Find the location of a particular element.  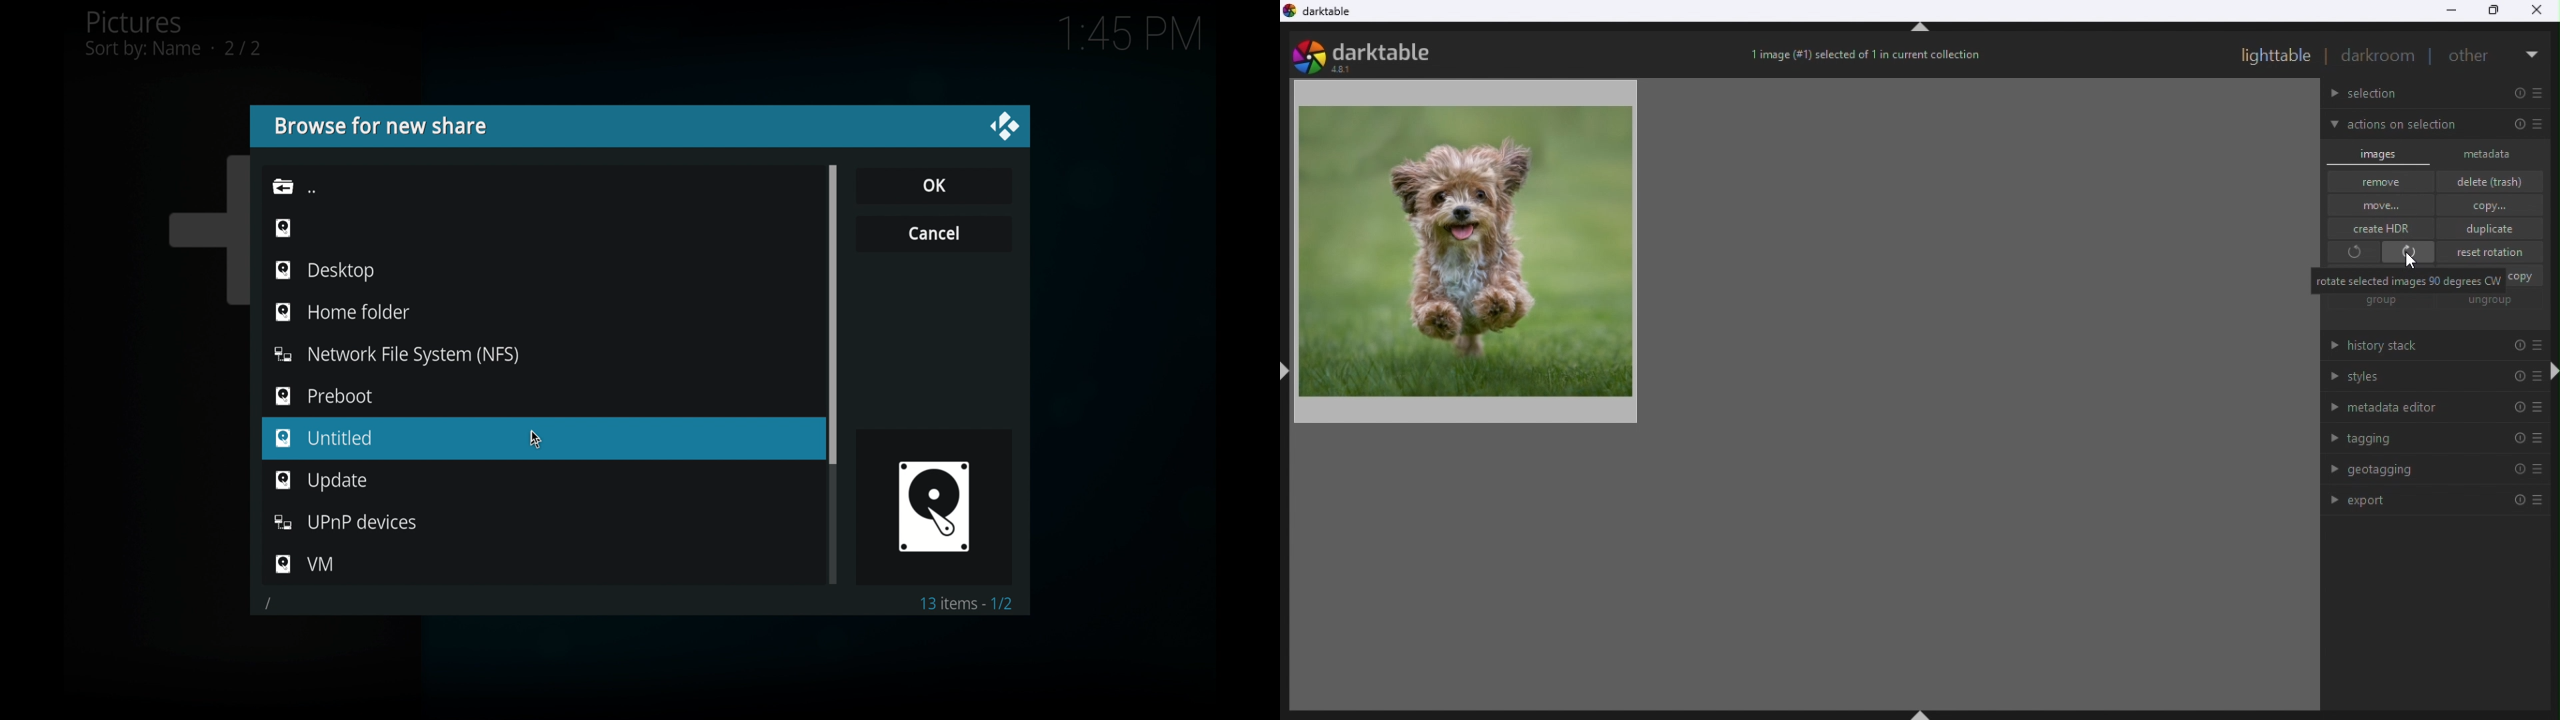

move is located at coordinates (2381, 205).